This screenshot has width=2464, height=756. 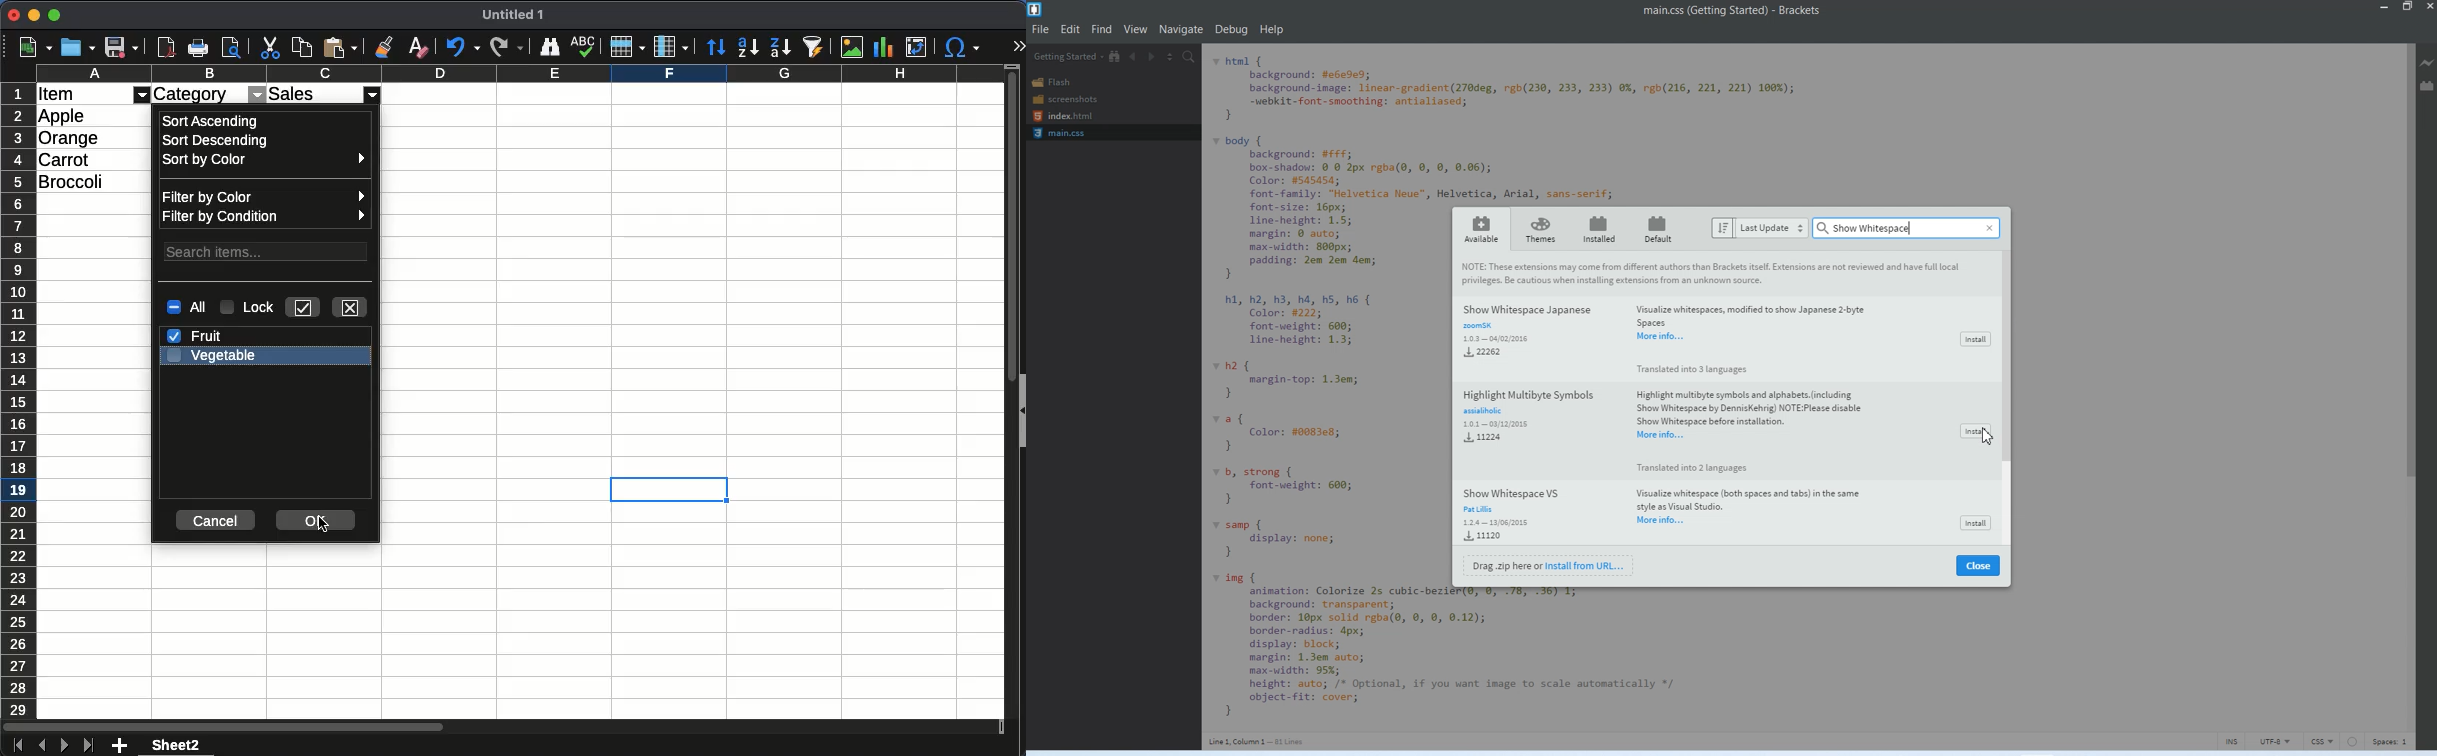 What do you see at coordinates (2324, 741) in the screenshot?
I see `CSS` at bounding box center [2324, 741].